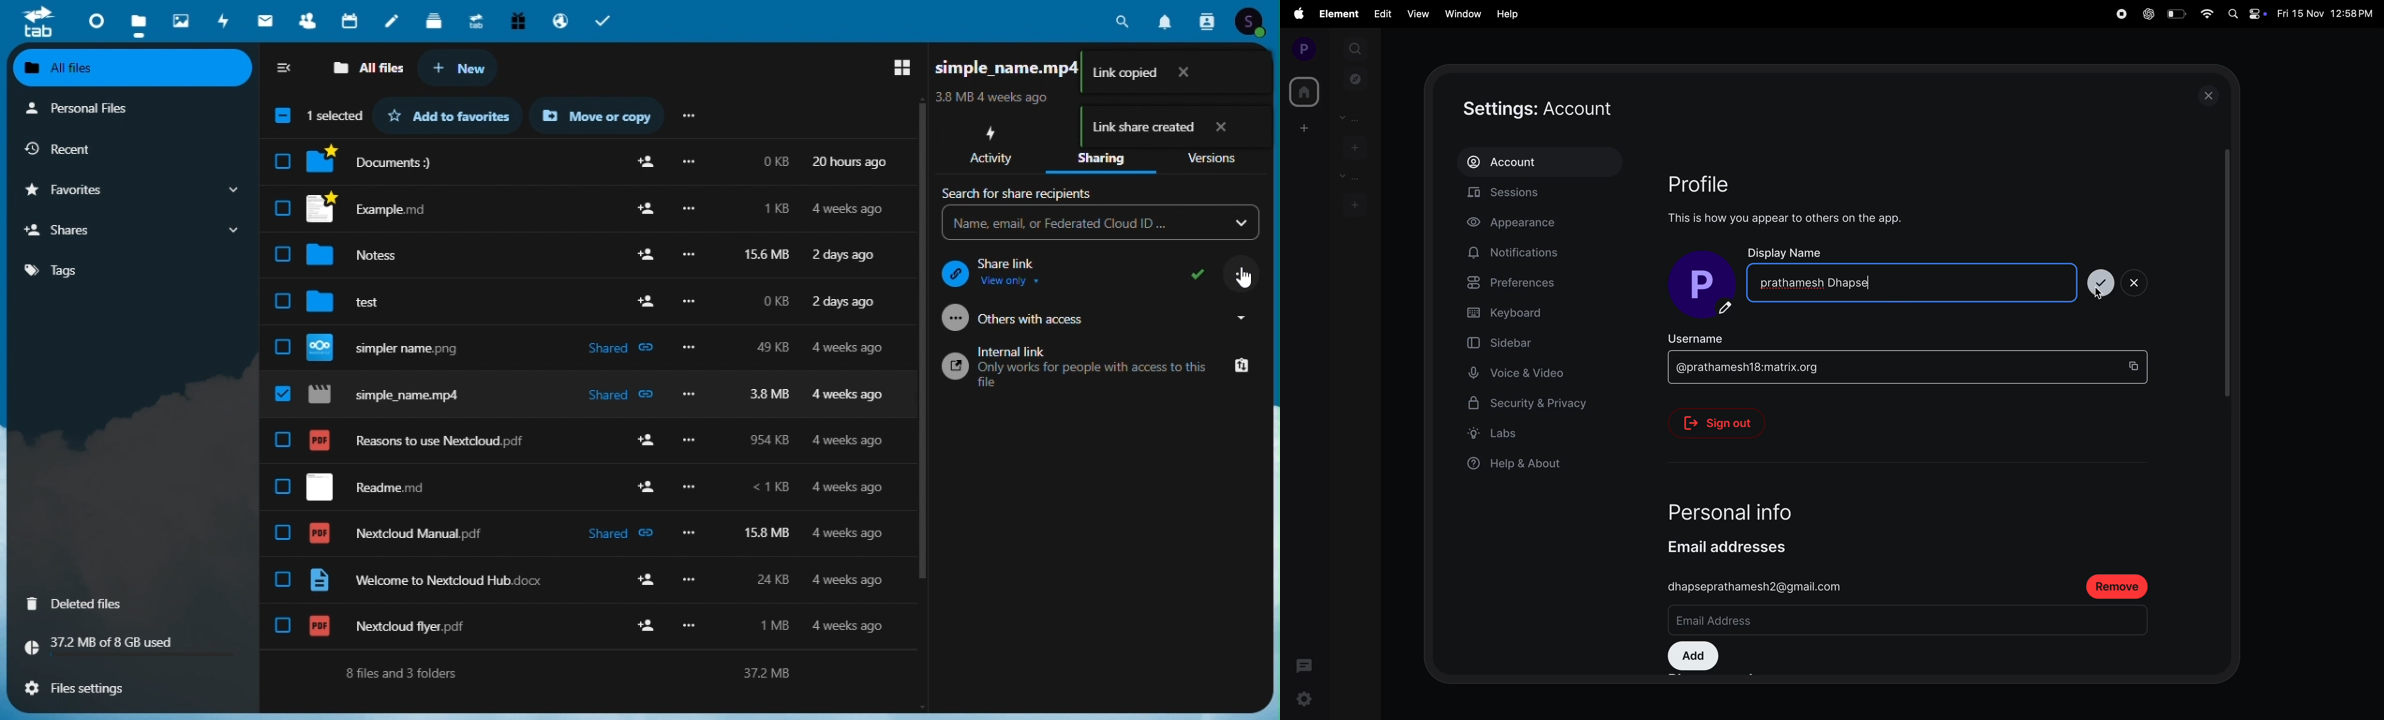 The height and width of the screenshot is (728, 2408). I want to click on 1 selected, so click(317, 117).